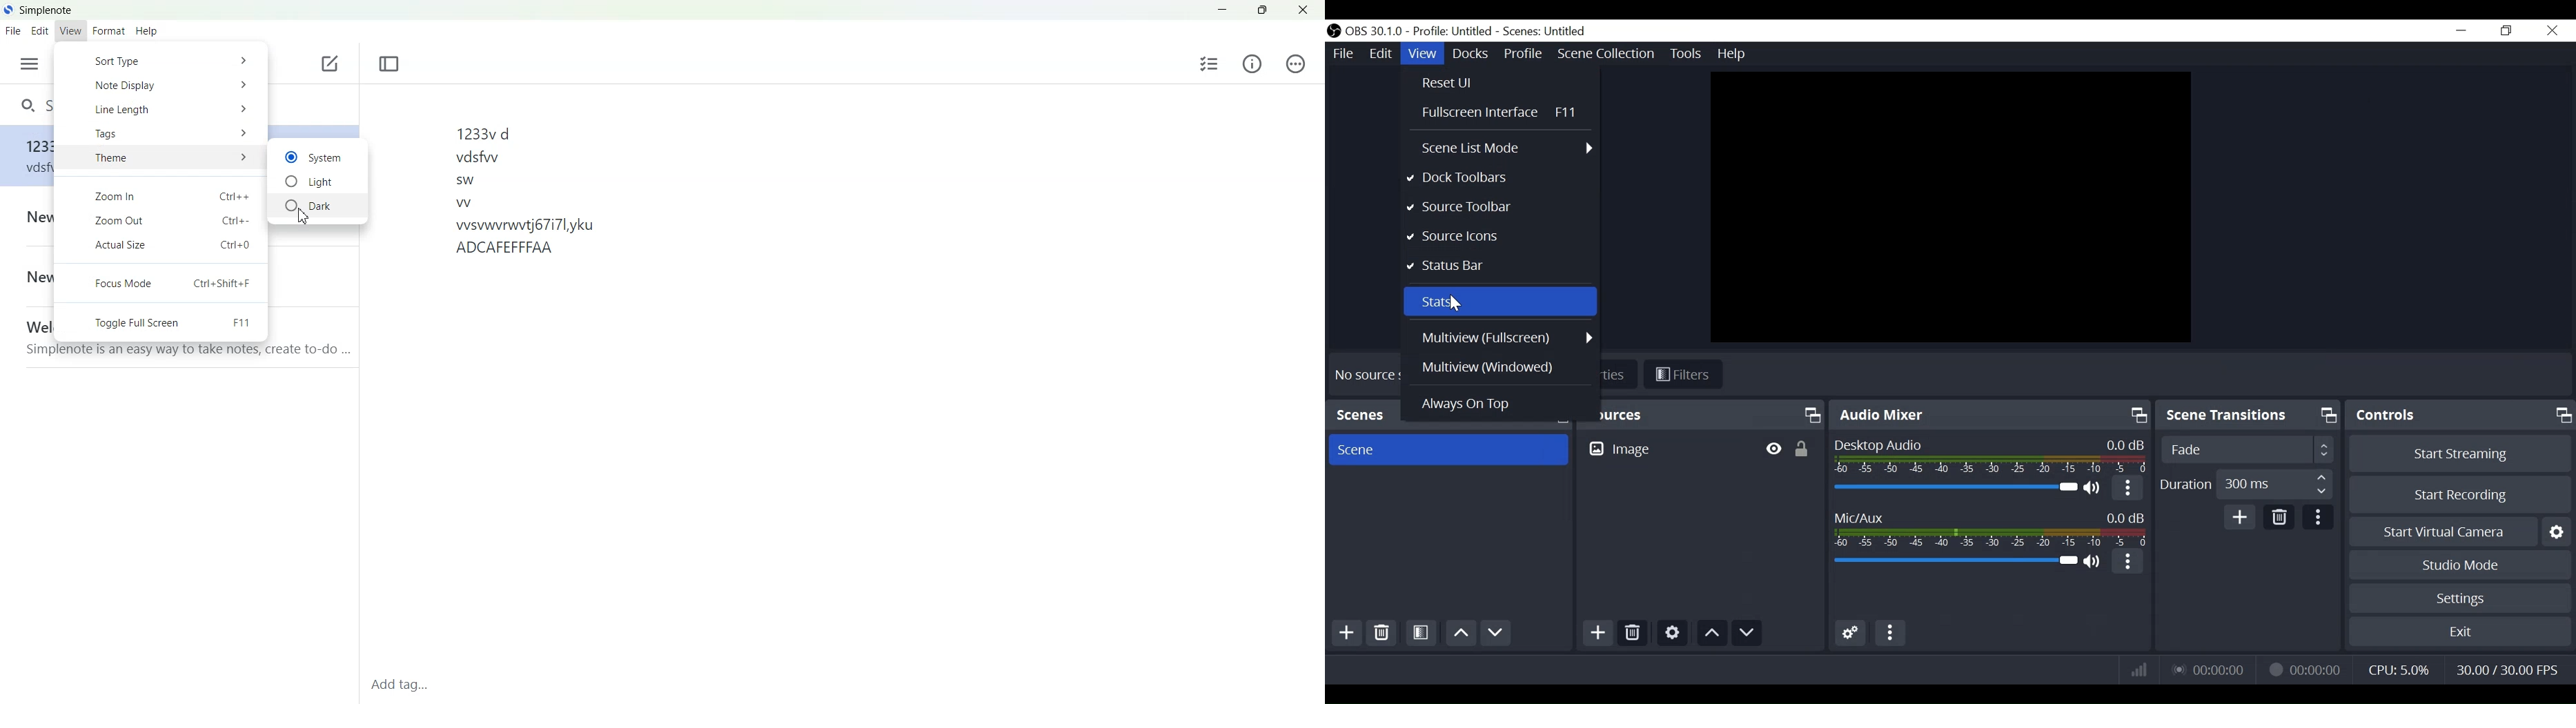 The width and height of the screenshot is (2576, 728). What do you see at coordinates (1507, 366) in the screenshot?
I see `Multiview(Windowed)` at bounding box center [1507, 366].